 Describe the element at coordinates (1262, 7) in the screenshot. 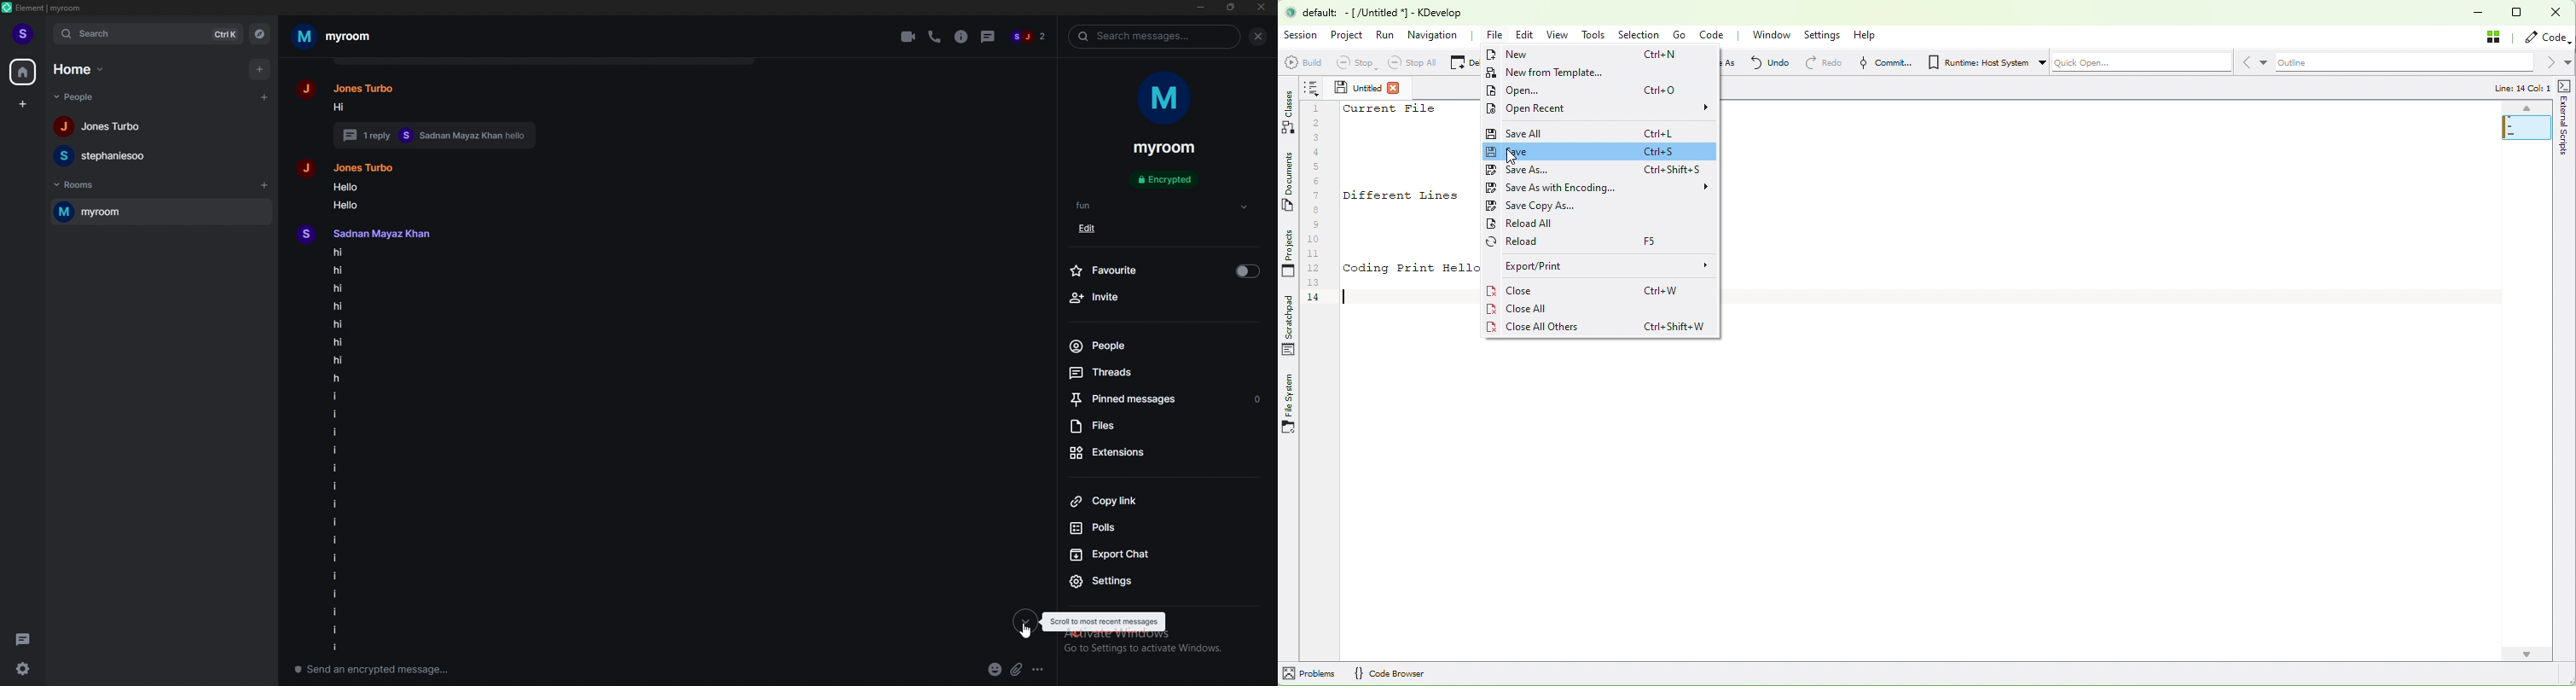

I see `close` at that location.